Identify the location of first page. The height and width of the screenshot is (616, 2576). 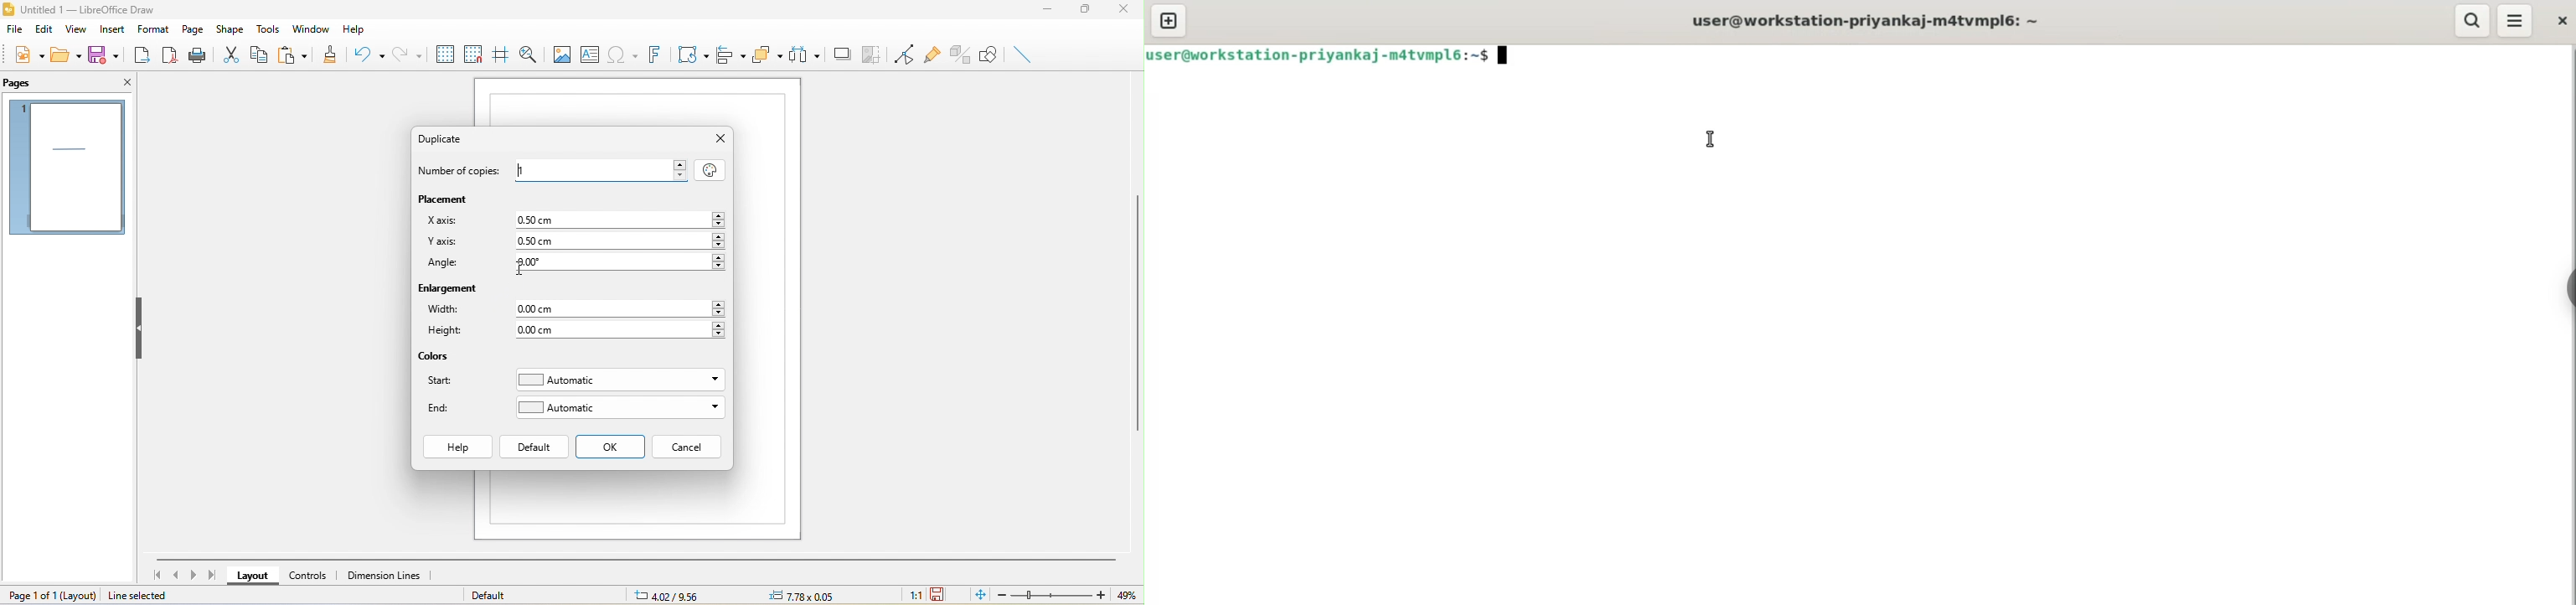
(155, 574).